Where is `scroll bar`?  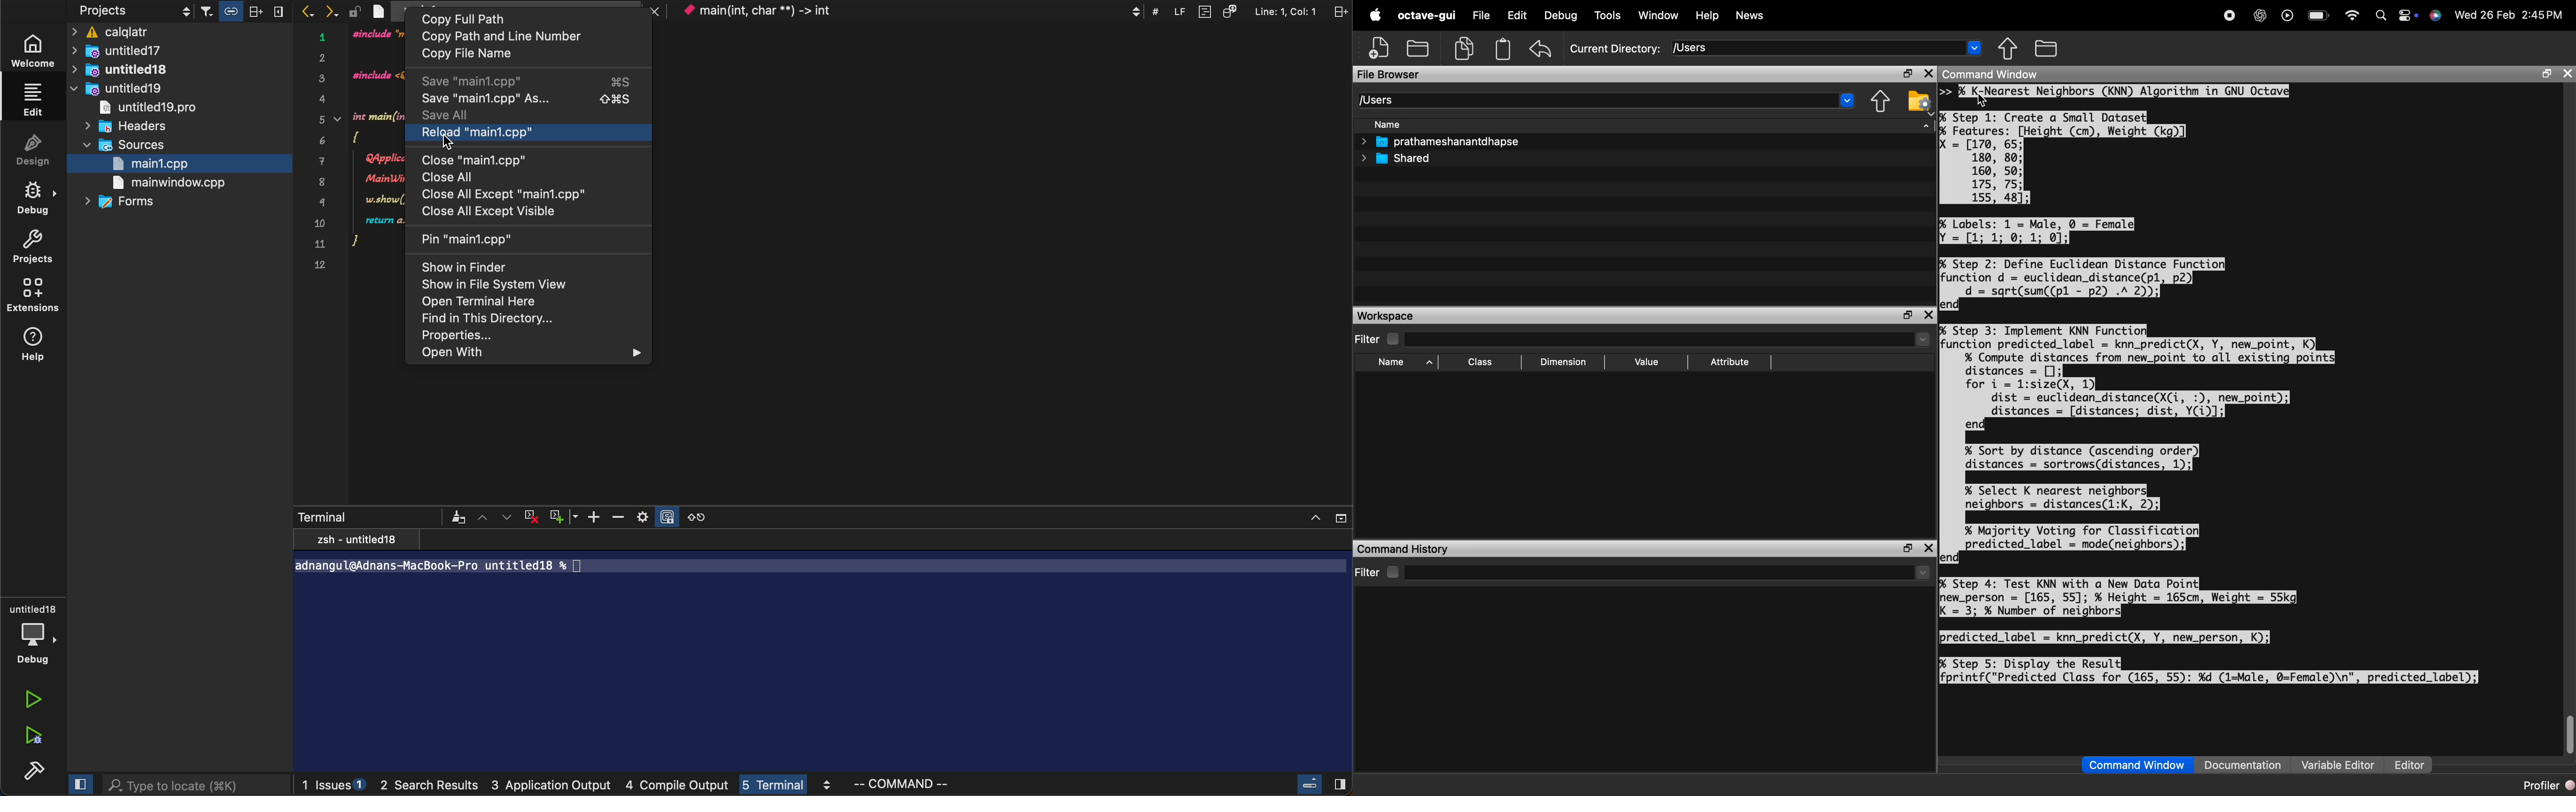 scroll bar is located at coordinates (2567, 732).